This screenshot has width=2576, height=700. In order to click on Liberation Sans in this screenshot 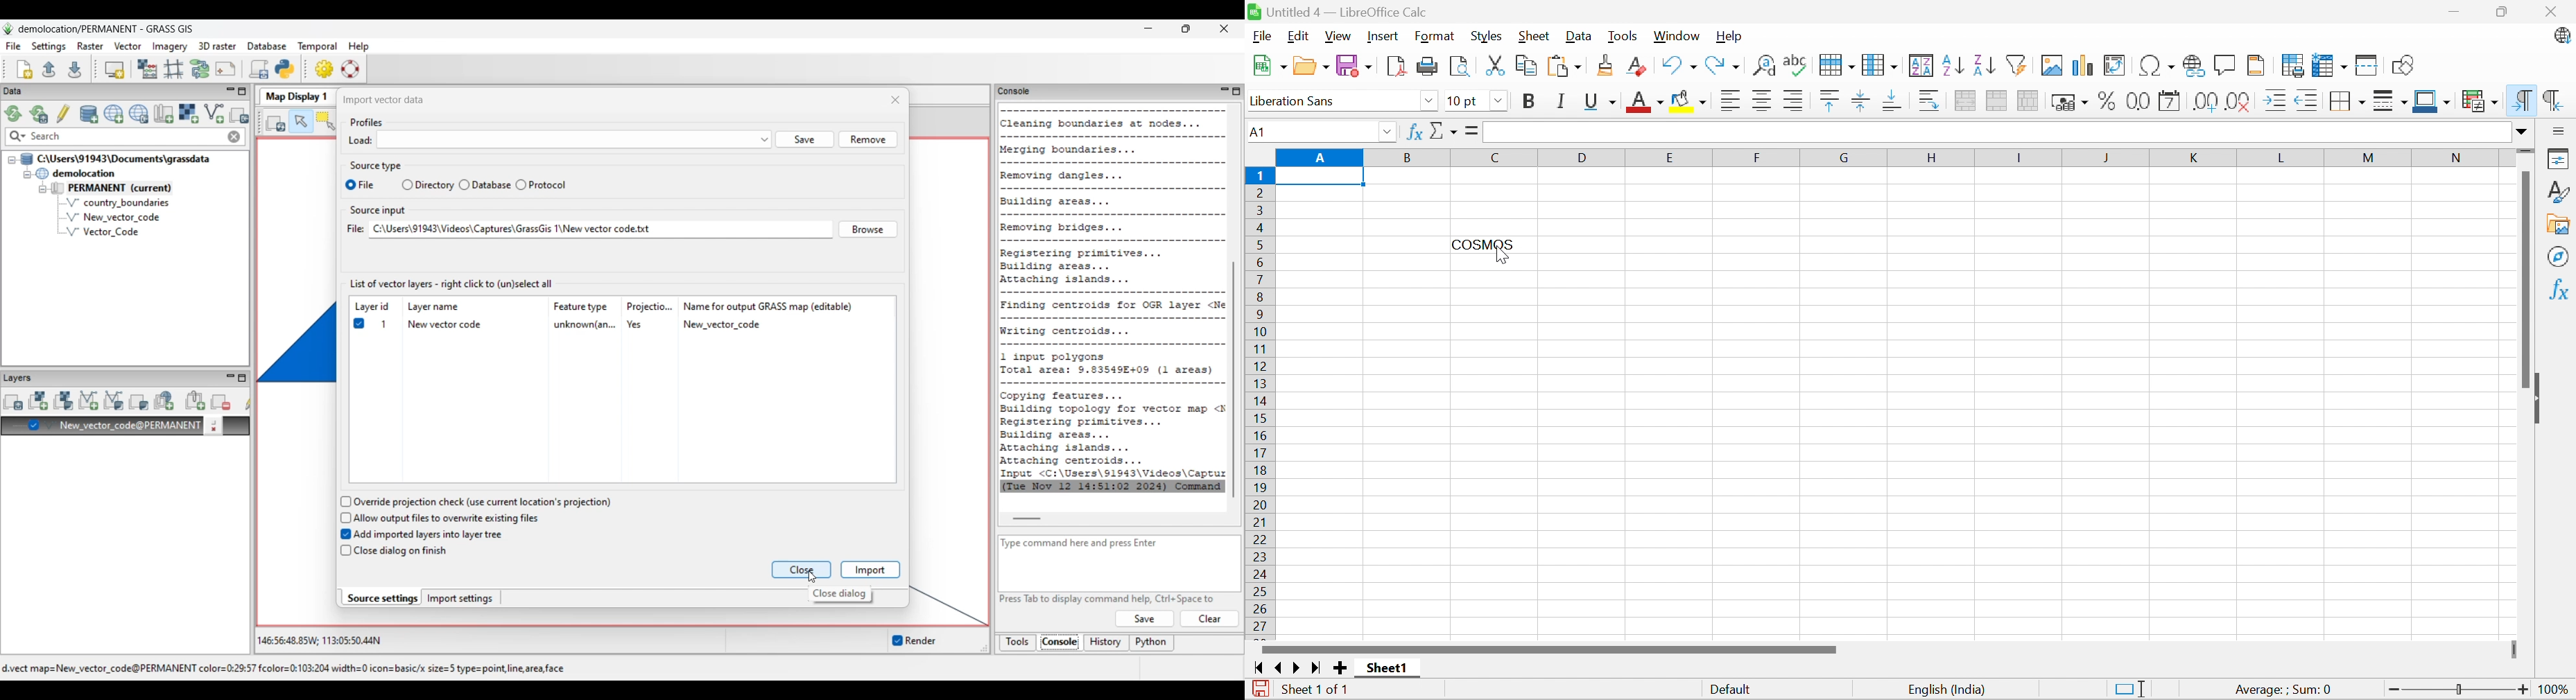, I will do `click(1302, 101)`.